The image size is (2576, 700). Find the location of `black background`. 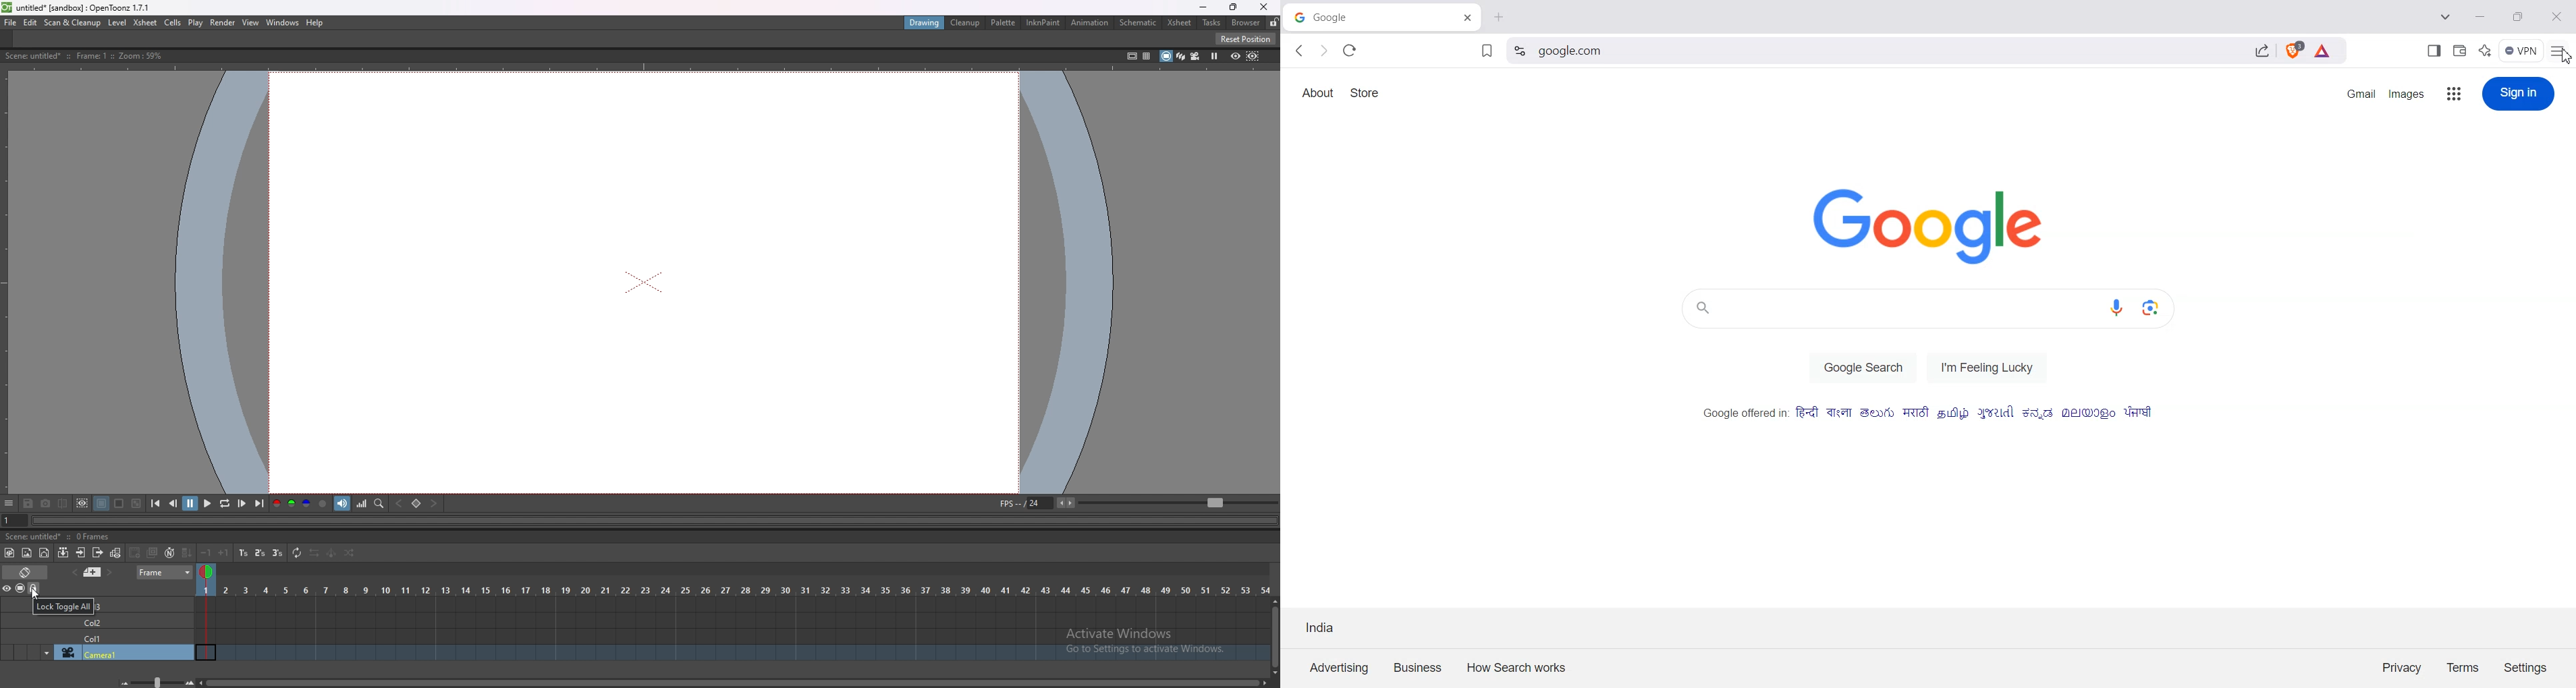

black background is located at coordinates (101, 503).